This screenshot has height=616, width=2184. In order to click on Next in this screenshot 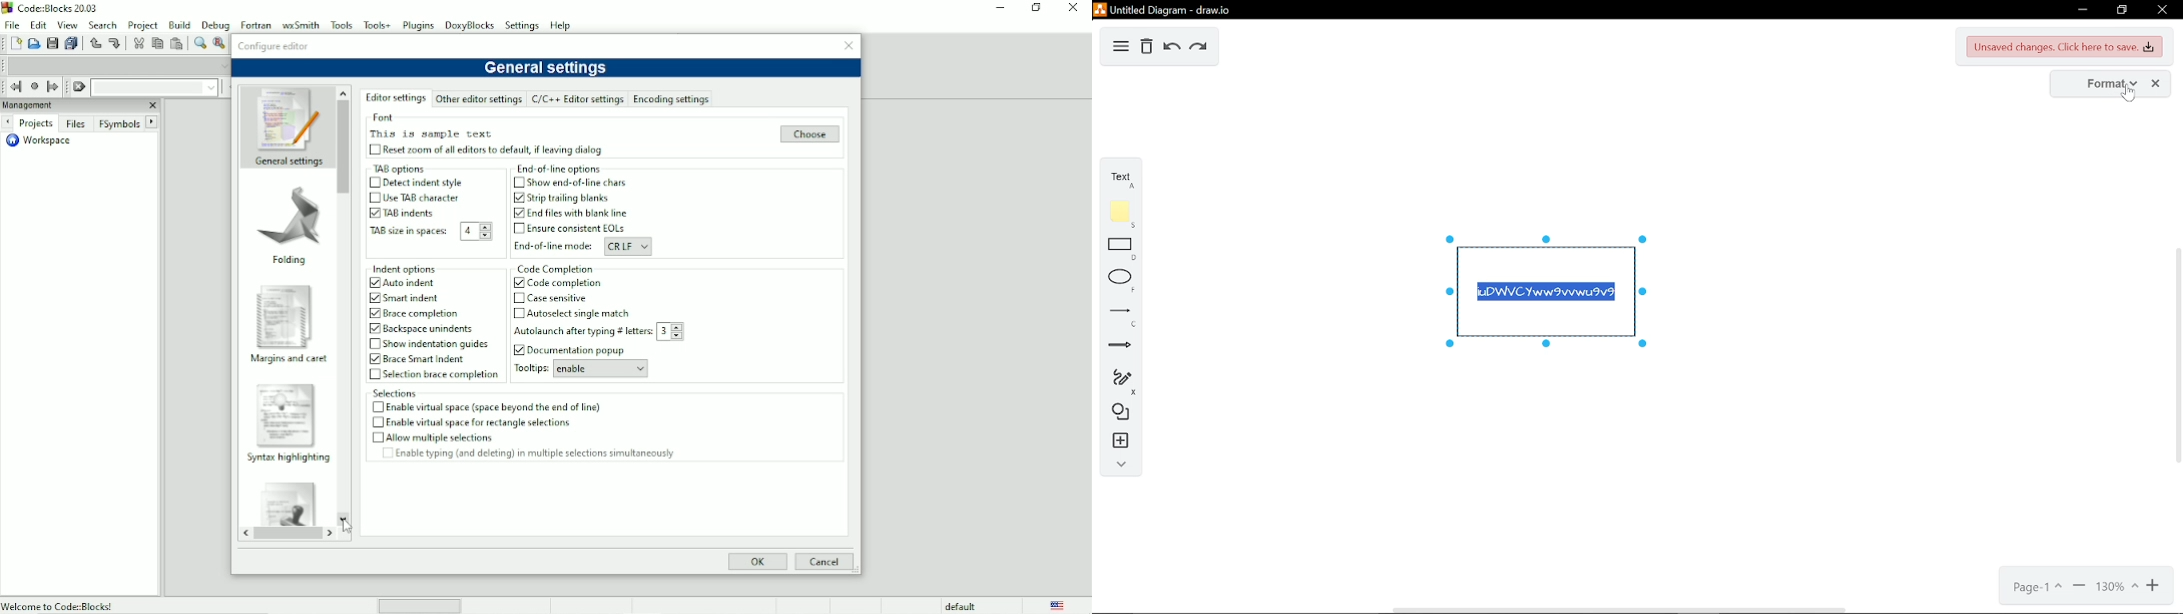, I will do `click(152, 121)`.